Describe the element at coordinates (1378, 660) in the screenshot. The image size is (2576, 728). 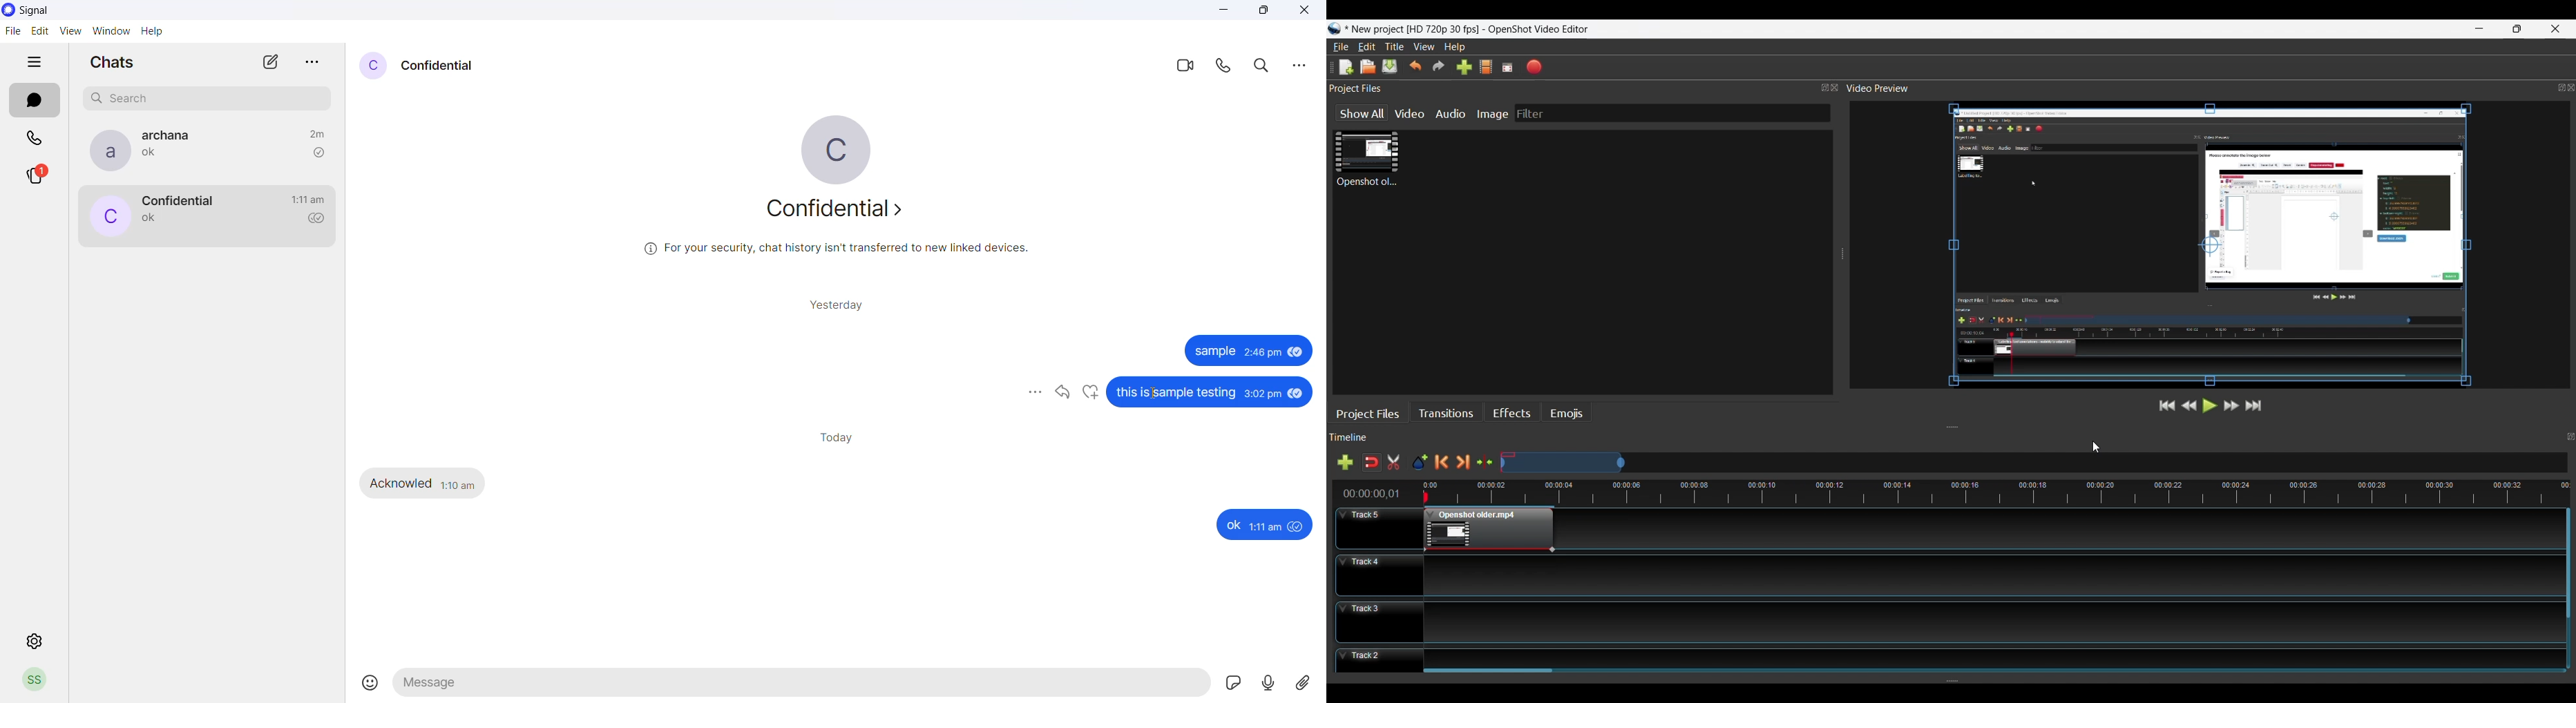
I see `Track Header` at that location.